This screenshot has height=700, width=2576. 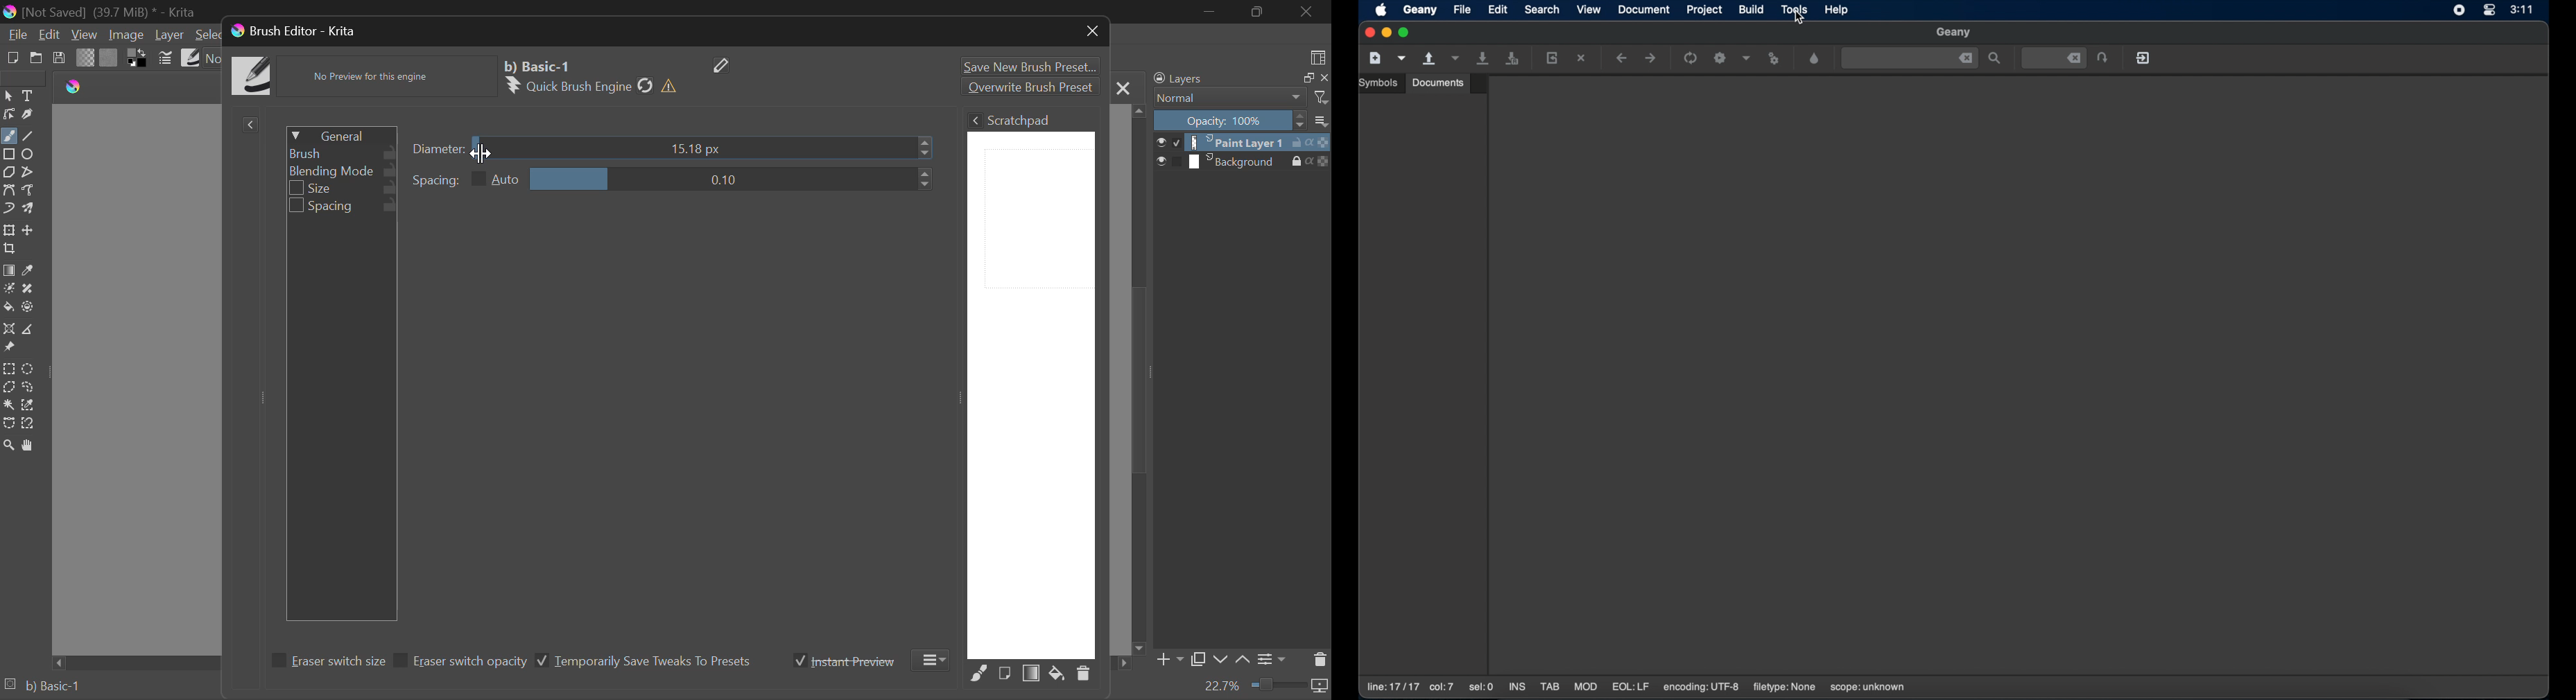 I want to click on Zoom, so click(x=8, y=444).